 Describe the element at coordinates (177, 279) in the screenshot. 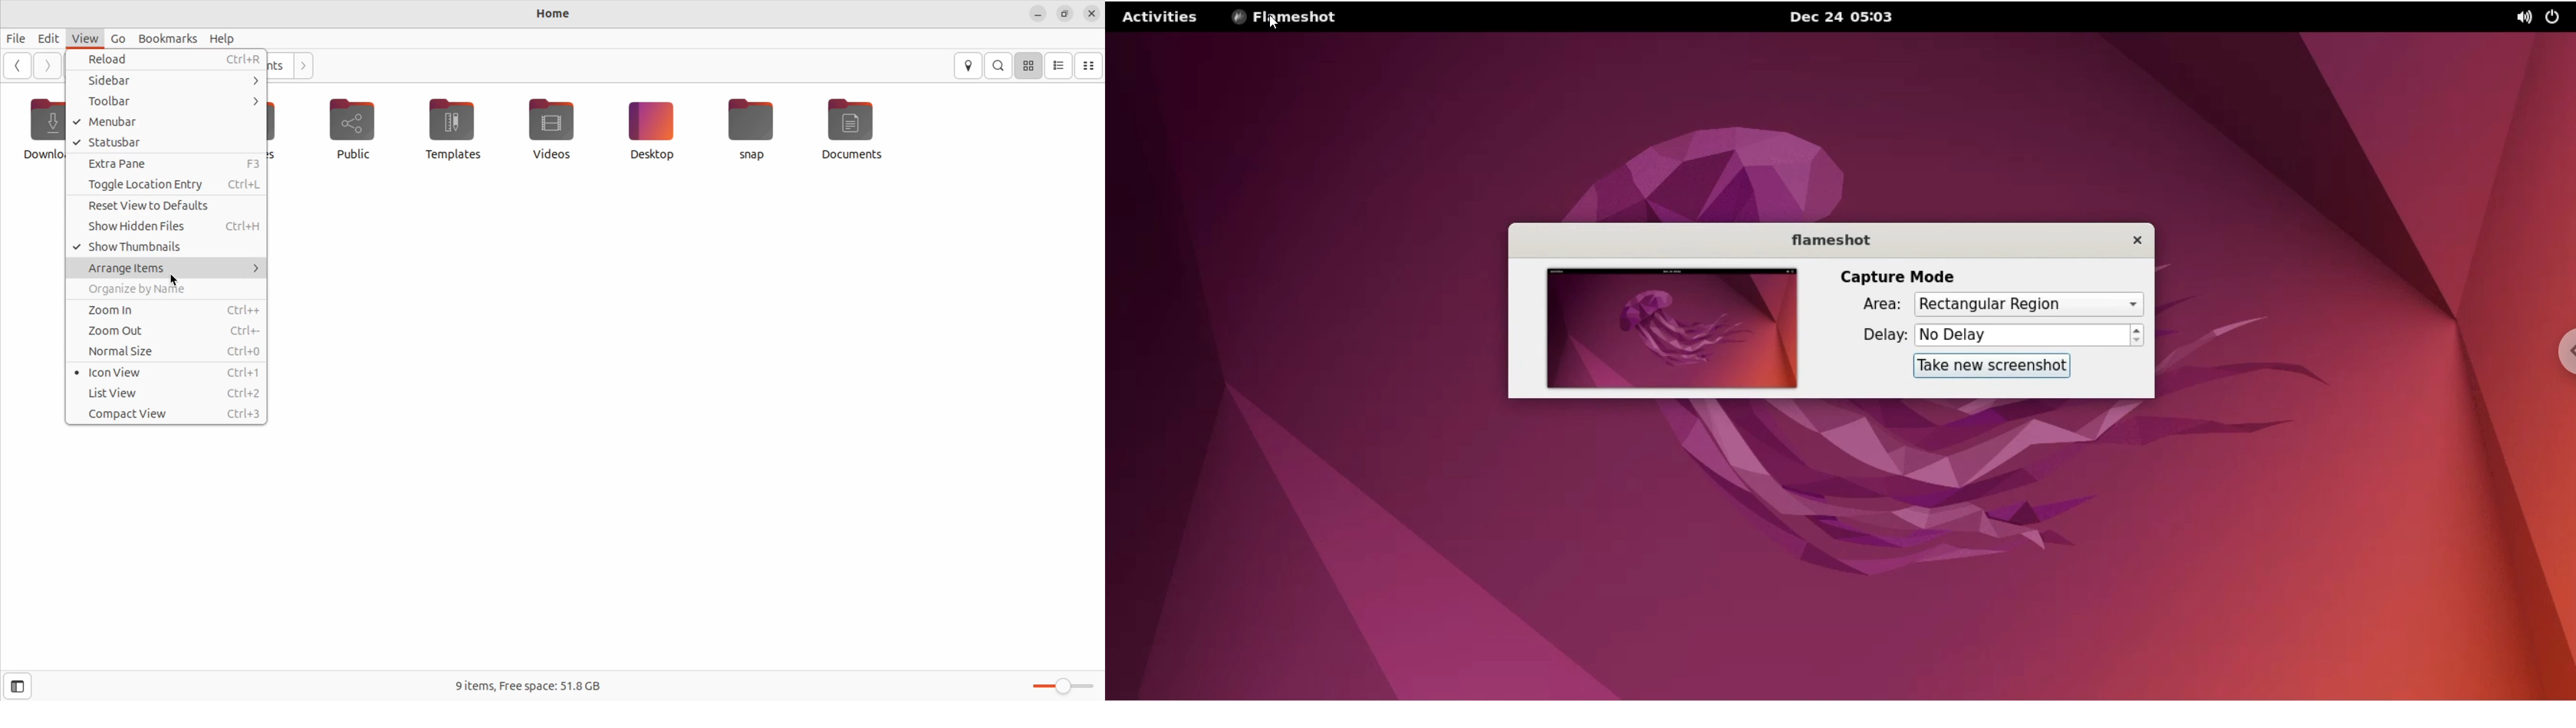

I see `cursor` at that location.